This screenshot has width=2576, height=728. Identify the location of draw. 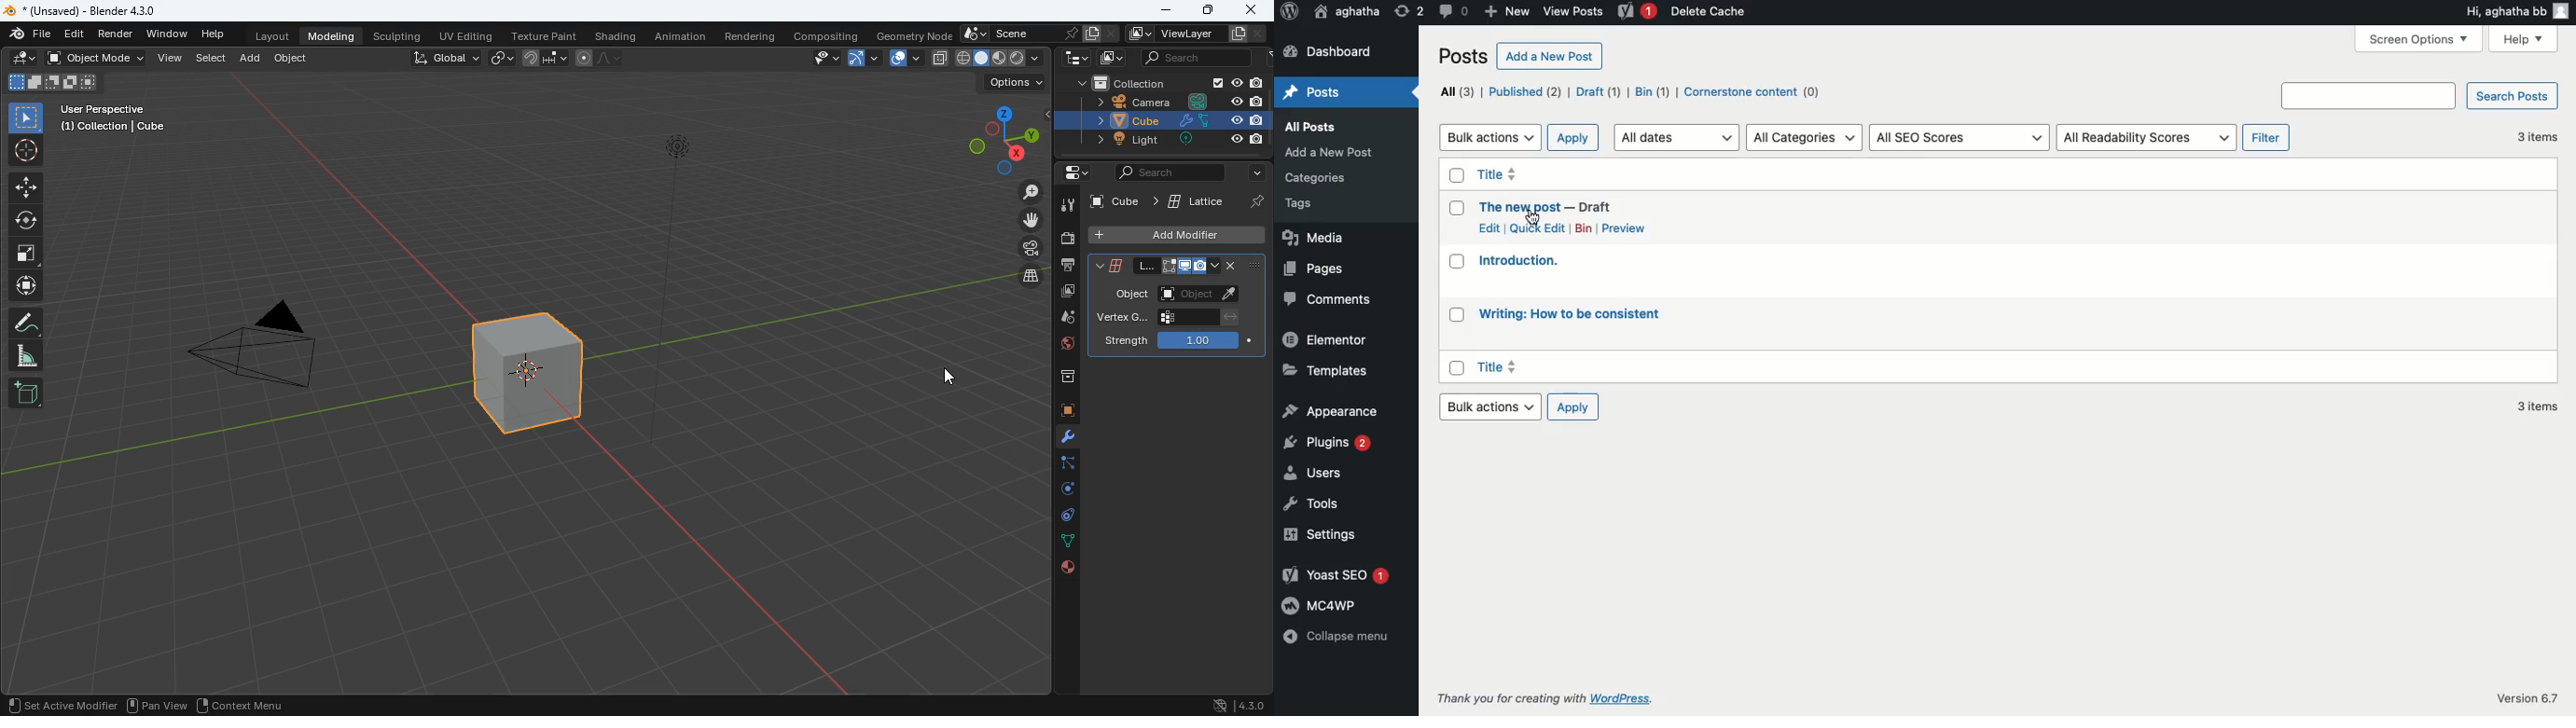
(26, 324).